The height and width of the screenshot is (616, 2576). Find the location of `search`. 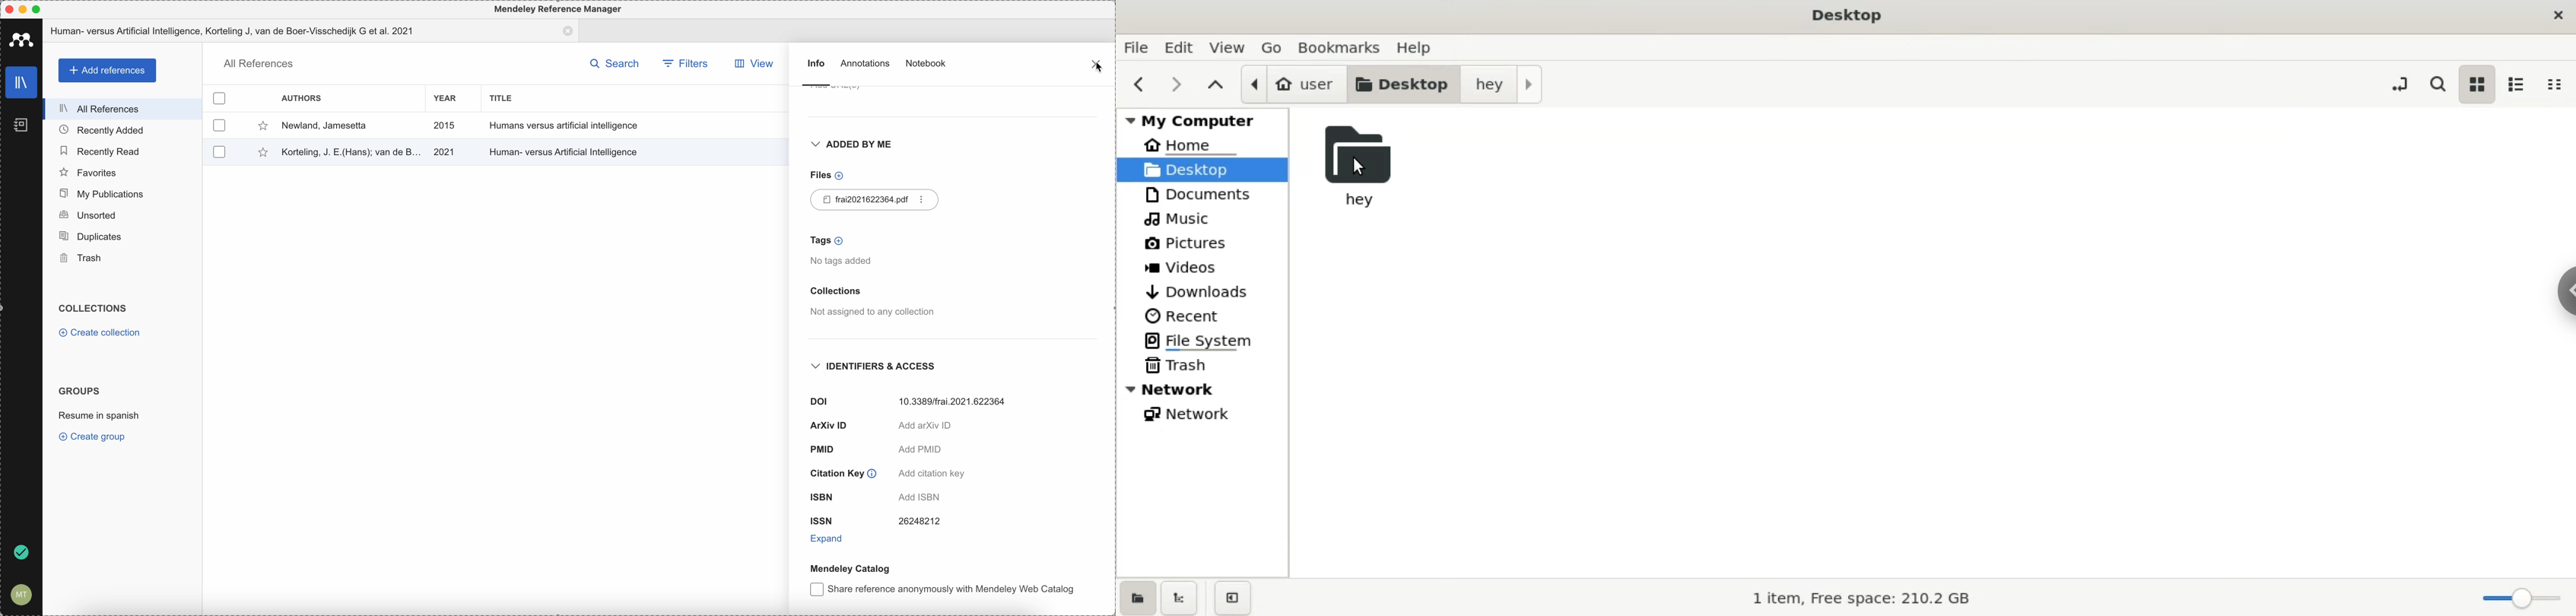

search is located at coordinates (615, 62).